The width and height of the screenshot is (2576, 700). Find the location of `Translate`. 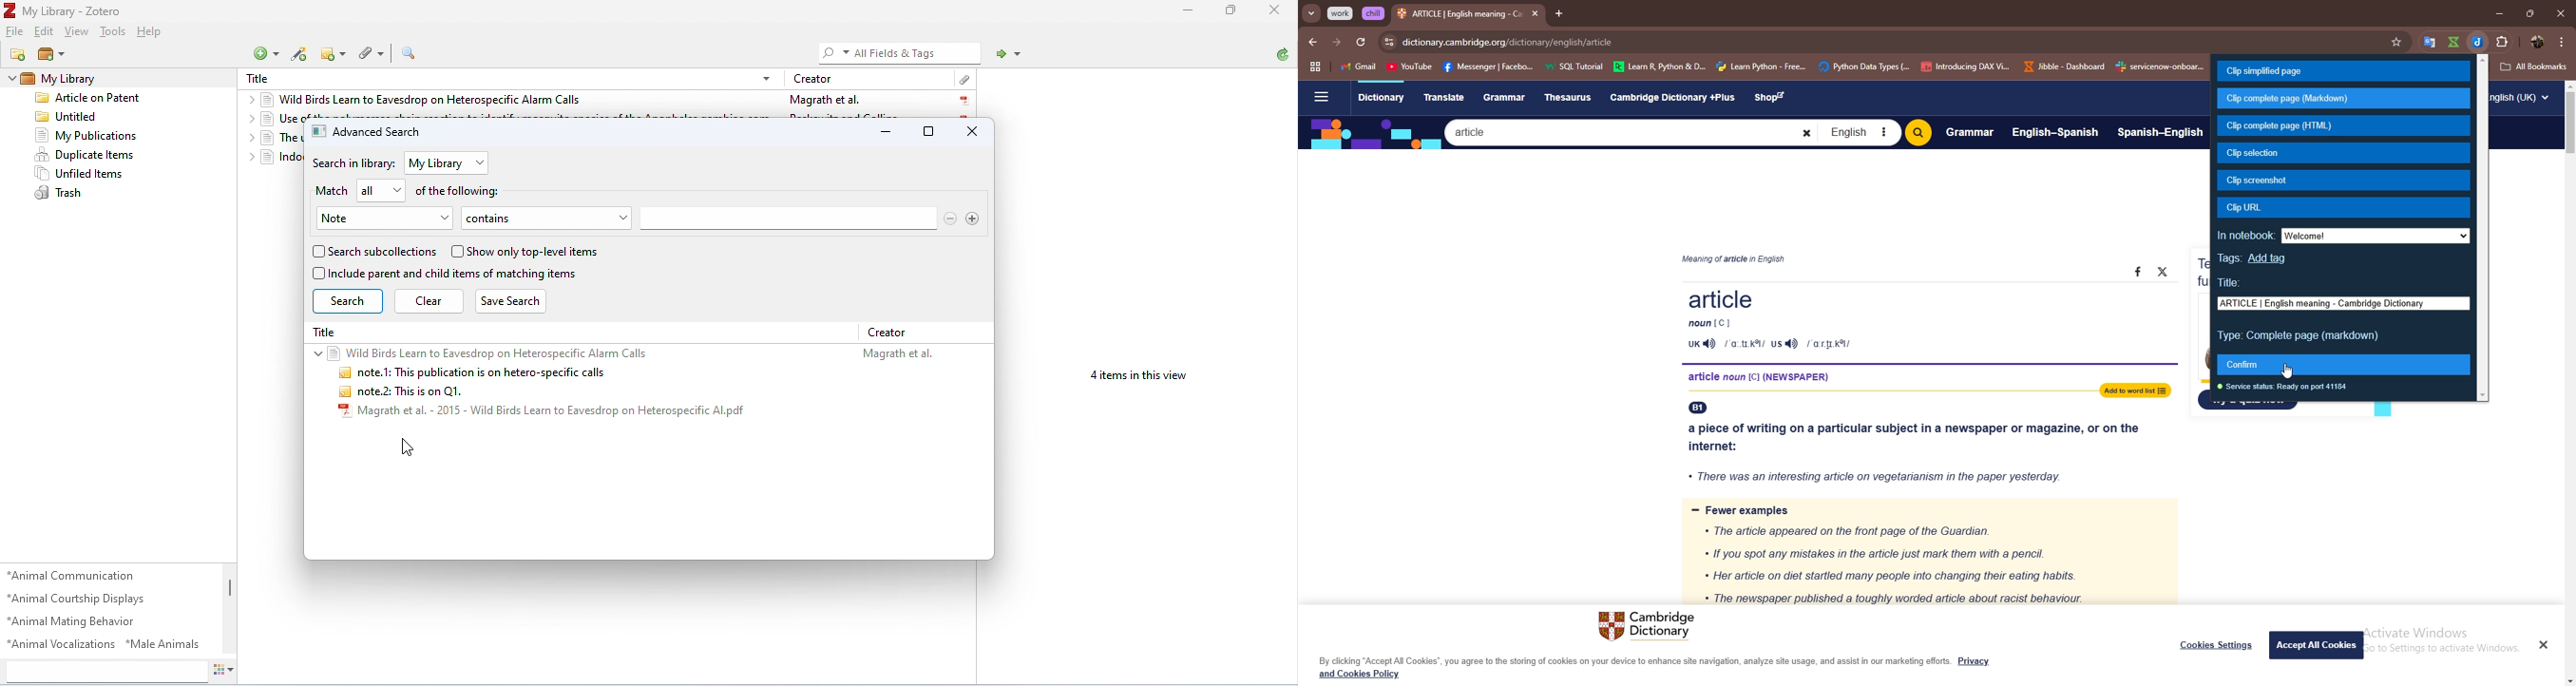

Translate is located at coordinates (1444, 96).